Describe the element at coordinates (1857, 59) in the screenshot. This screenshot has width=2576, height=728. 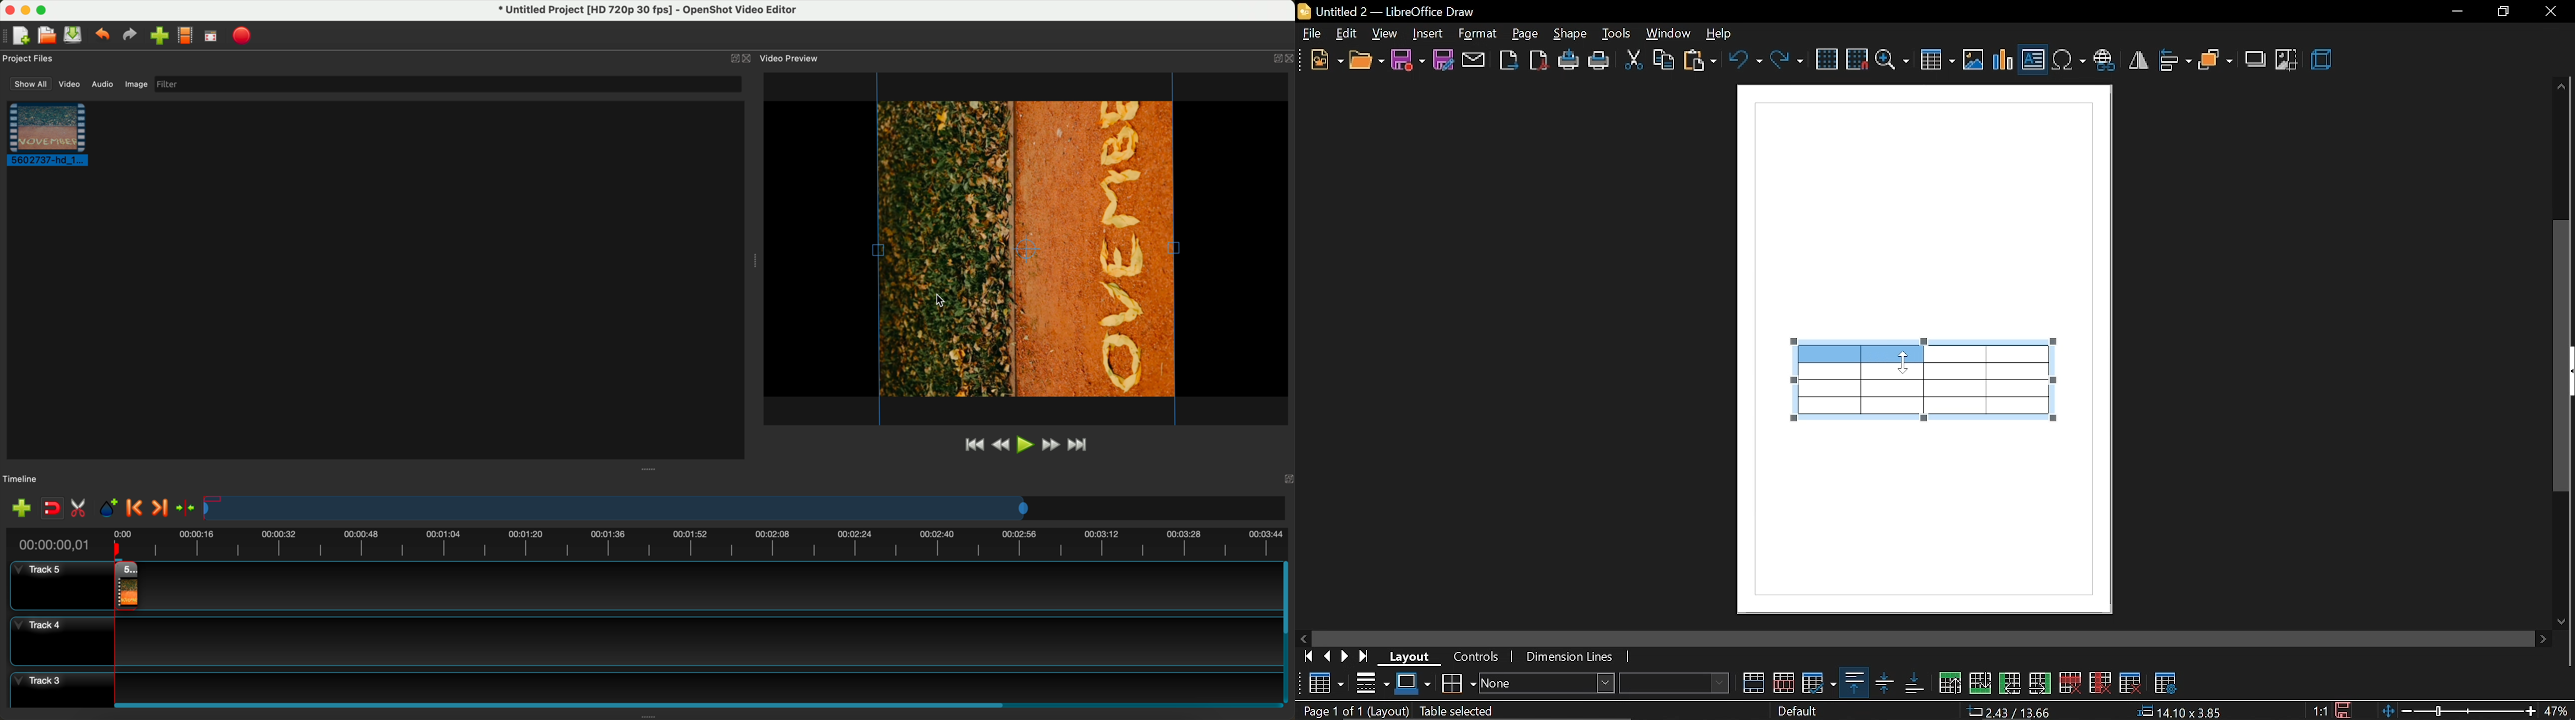
I see `snap to grid` at that location.